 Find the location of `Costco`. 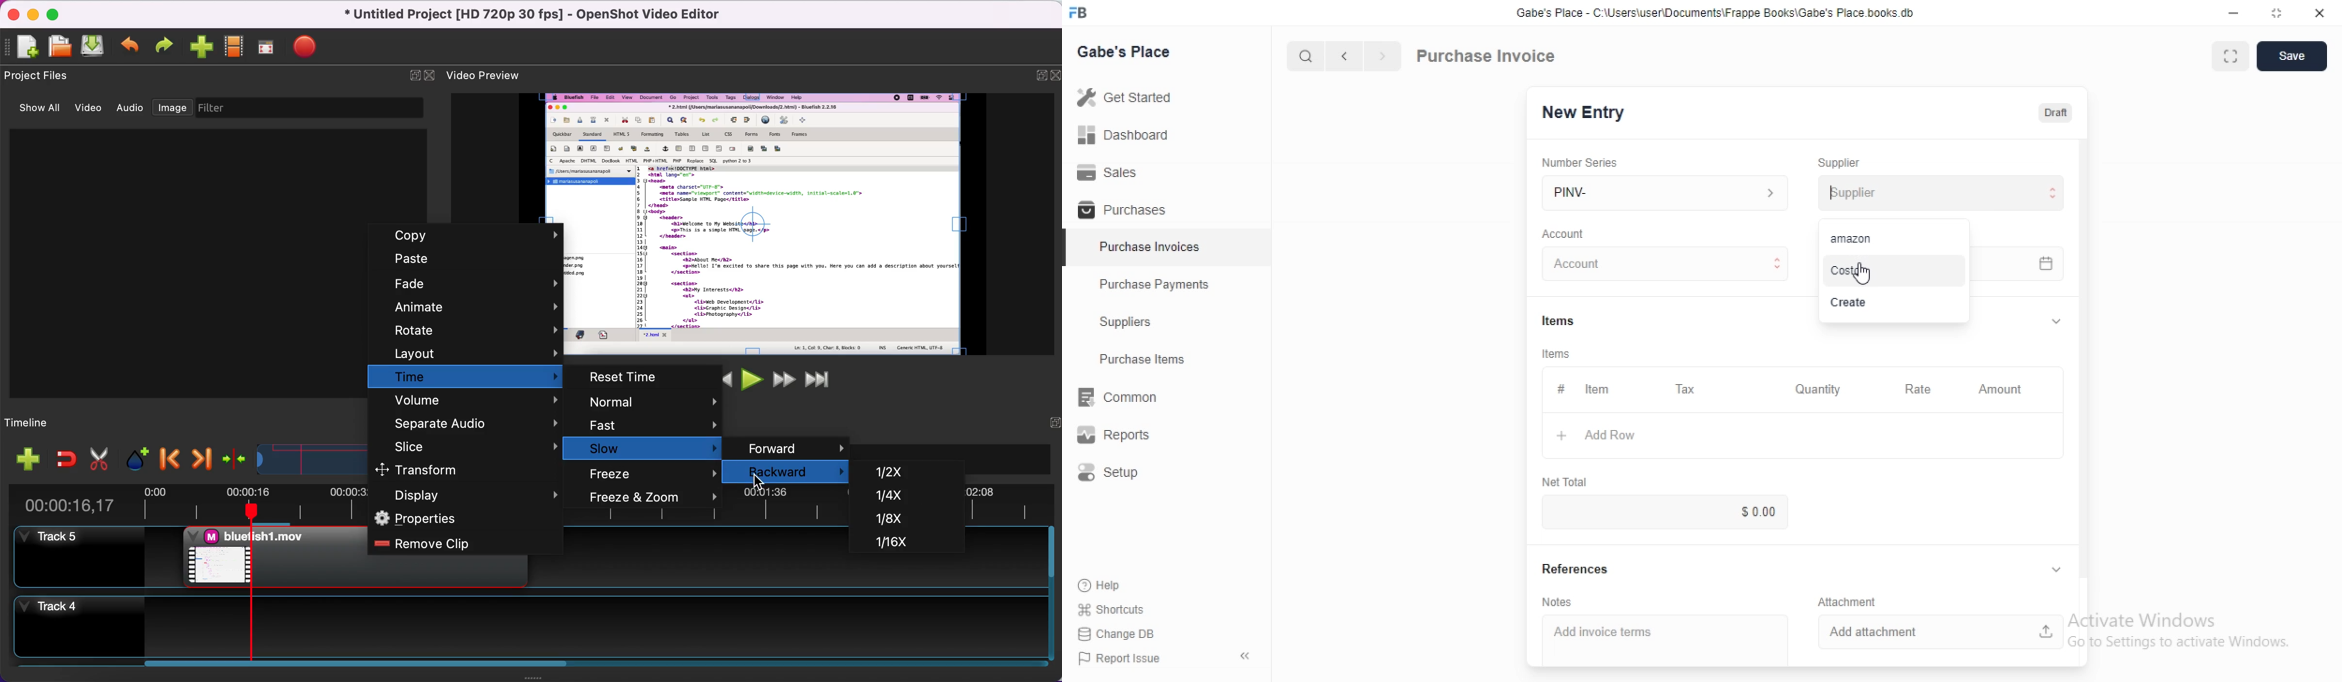

Costco is located at coordinates (1894, 272).